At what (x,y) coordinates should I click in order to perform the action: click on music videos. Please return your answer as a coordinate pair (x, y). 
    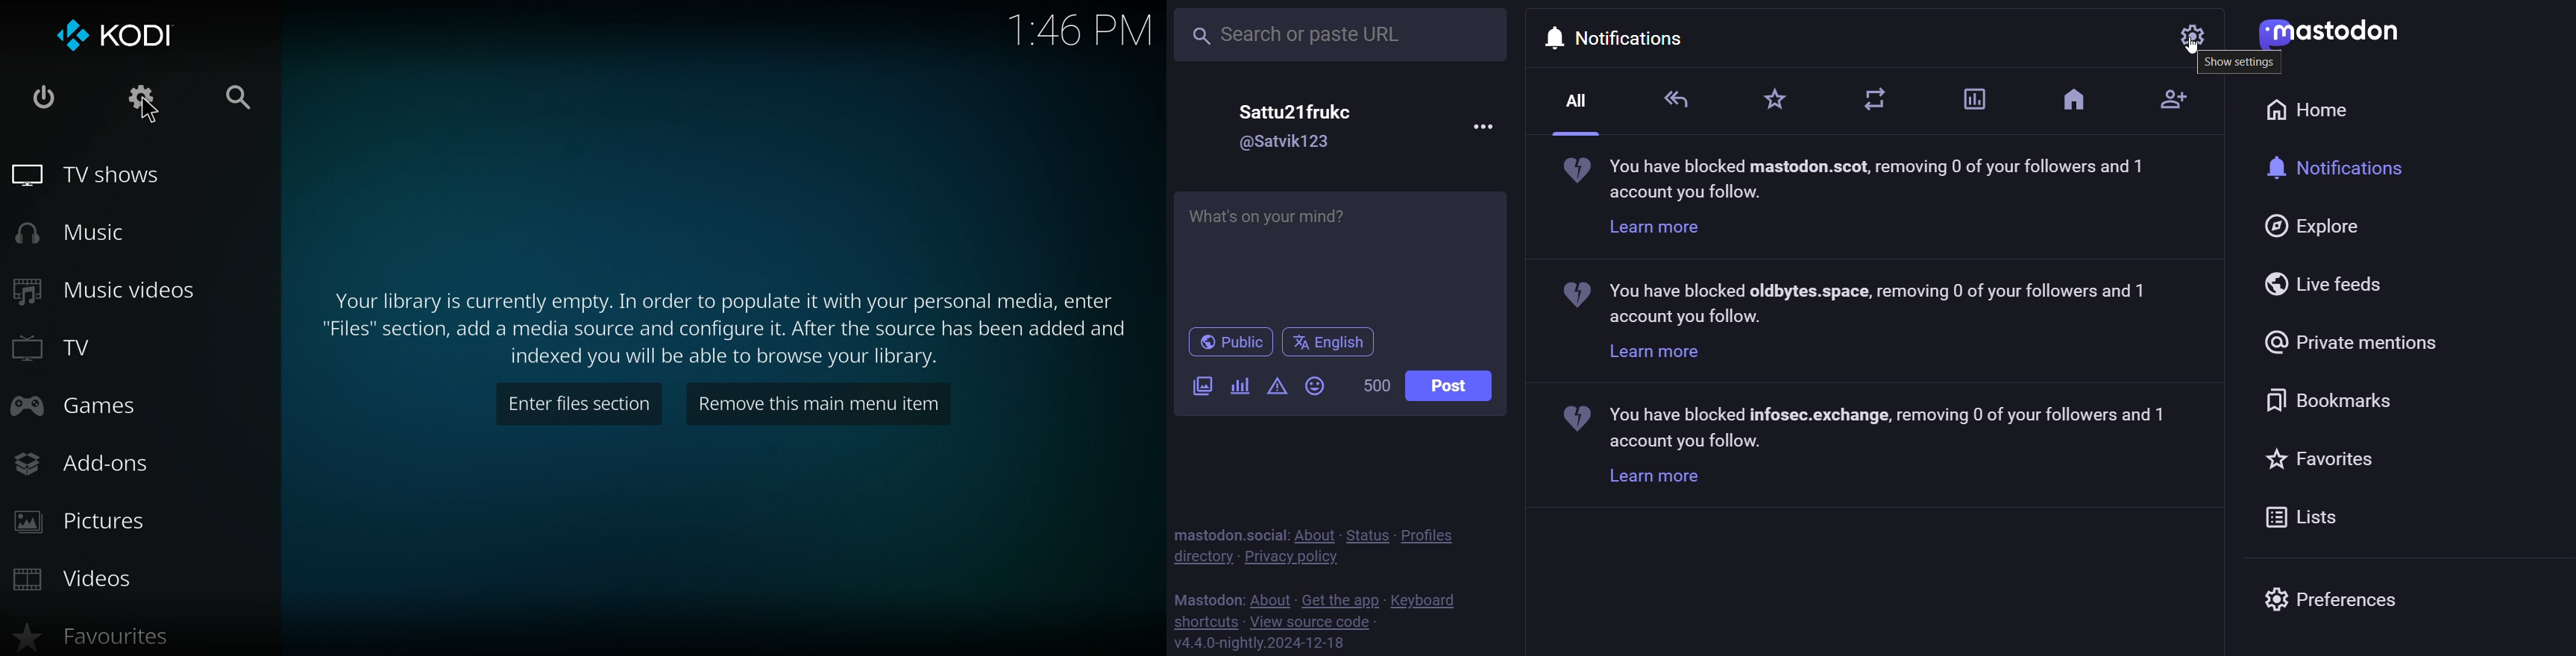
    Looking at the image, I should click on (114, 292).